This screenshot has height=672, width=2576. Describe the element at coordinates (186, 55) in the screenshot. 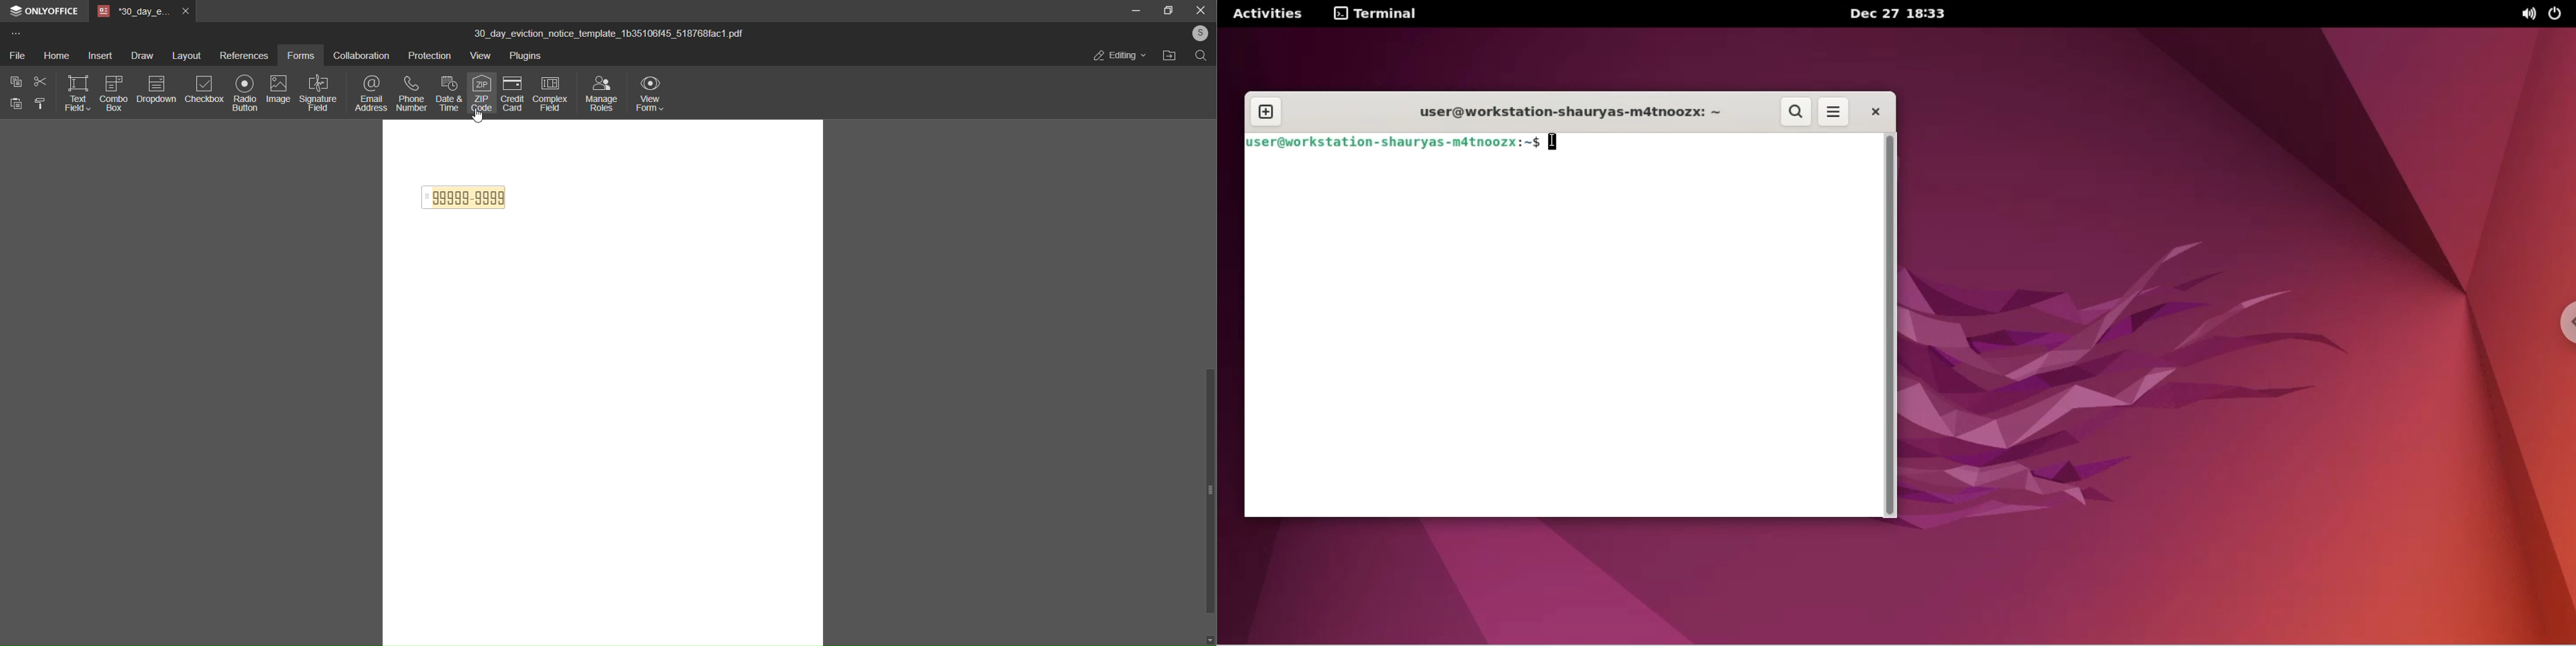

I see `layout` at that location.